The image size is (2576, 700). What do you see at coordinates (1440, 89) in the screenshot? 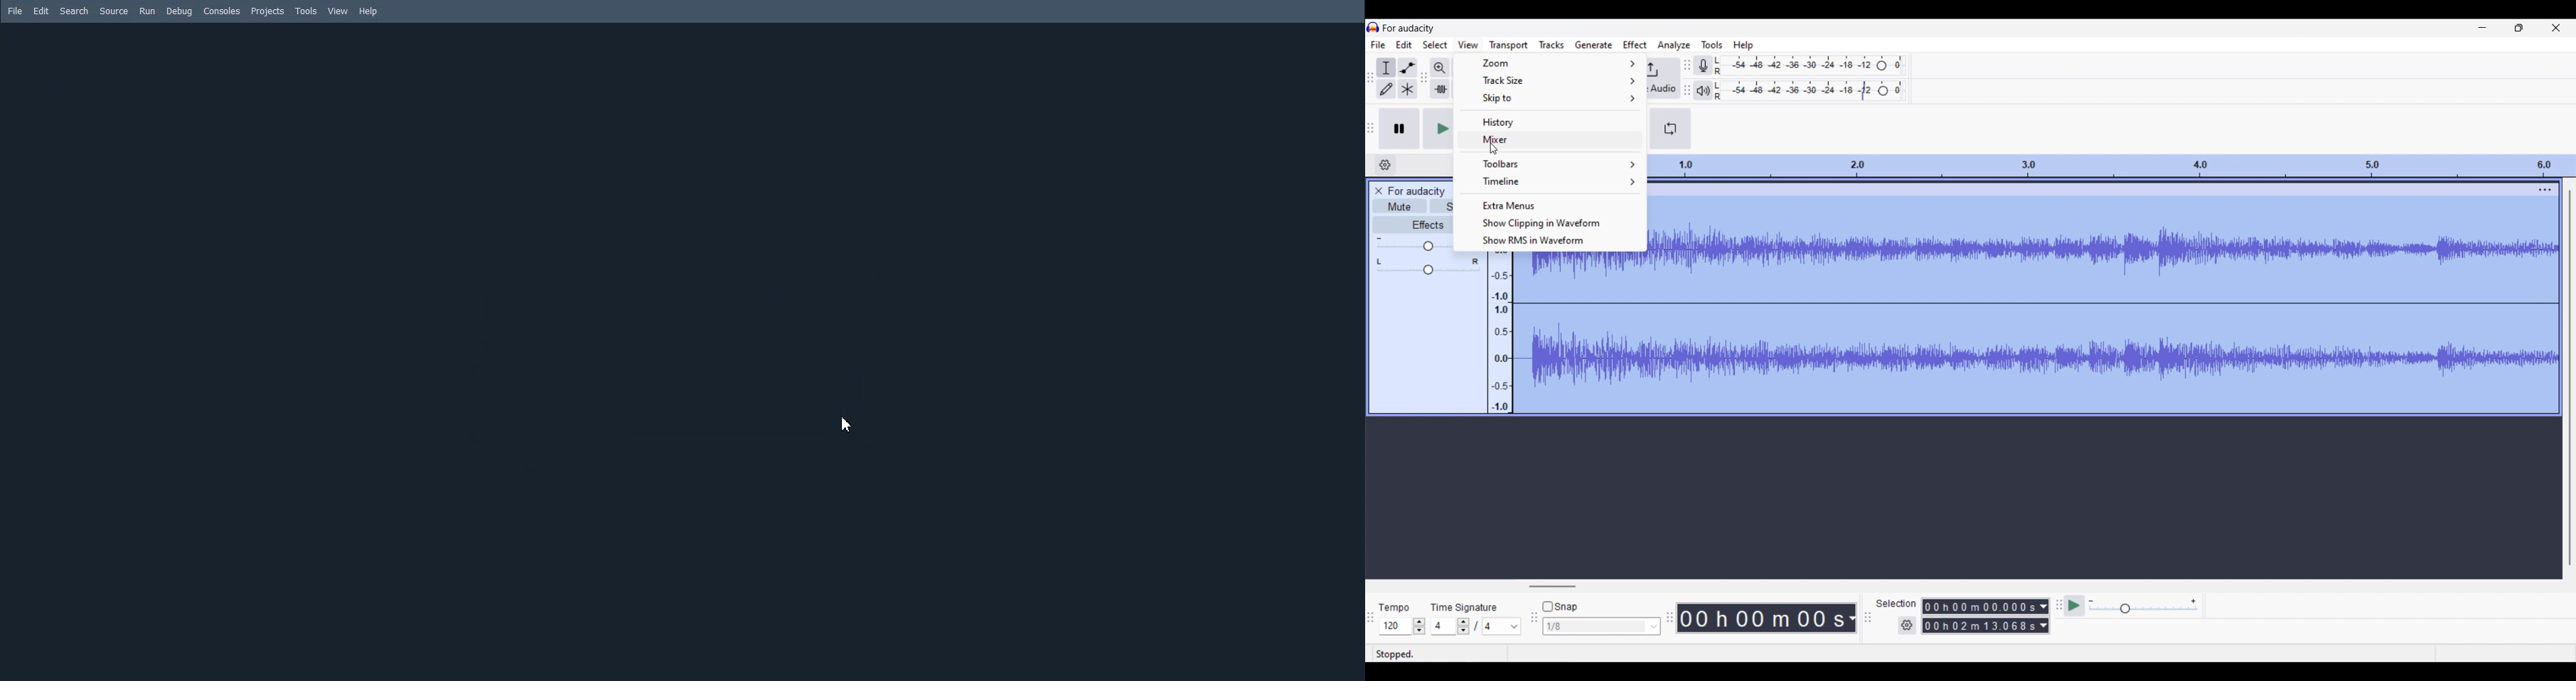
I see `Trim audio outside selection` at bounding box center [1440, 89].